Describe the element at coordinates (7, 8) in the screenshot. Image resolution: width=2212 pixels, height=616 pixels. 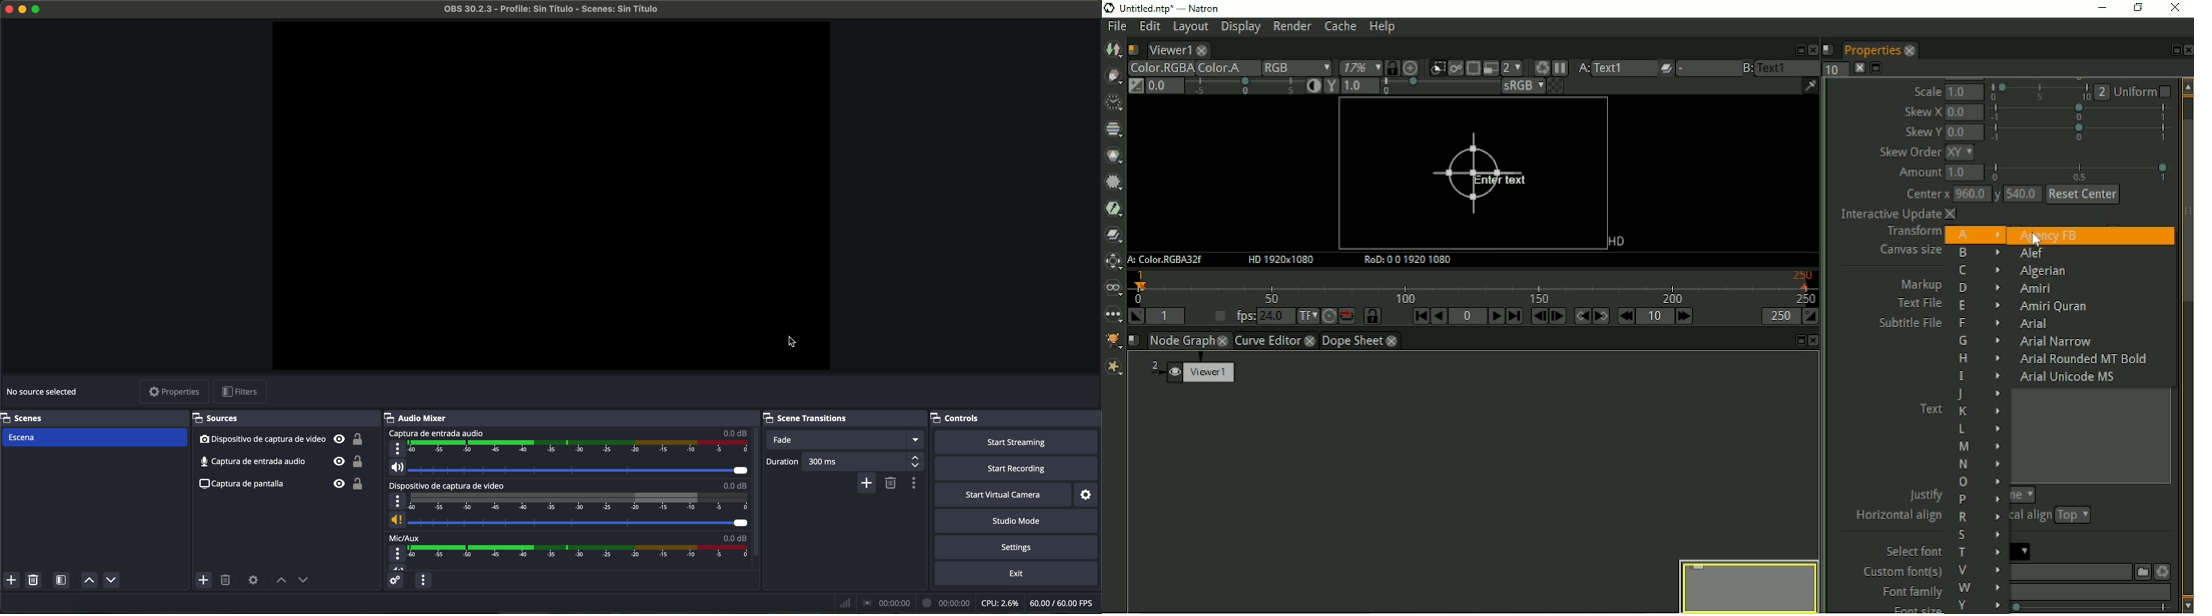
I see `close program` at that location.